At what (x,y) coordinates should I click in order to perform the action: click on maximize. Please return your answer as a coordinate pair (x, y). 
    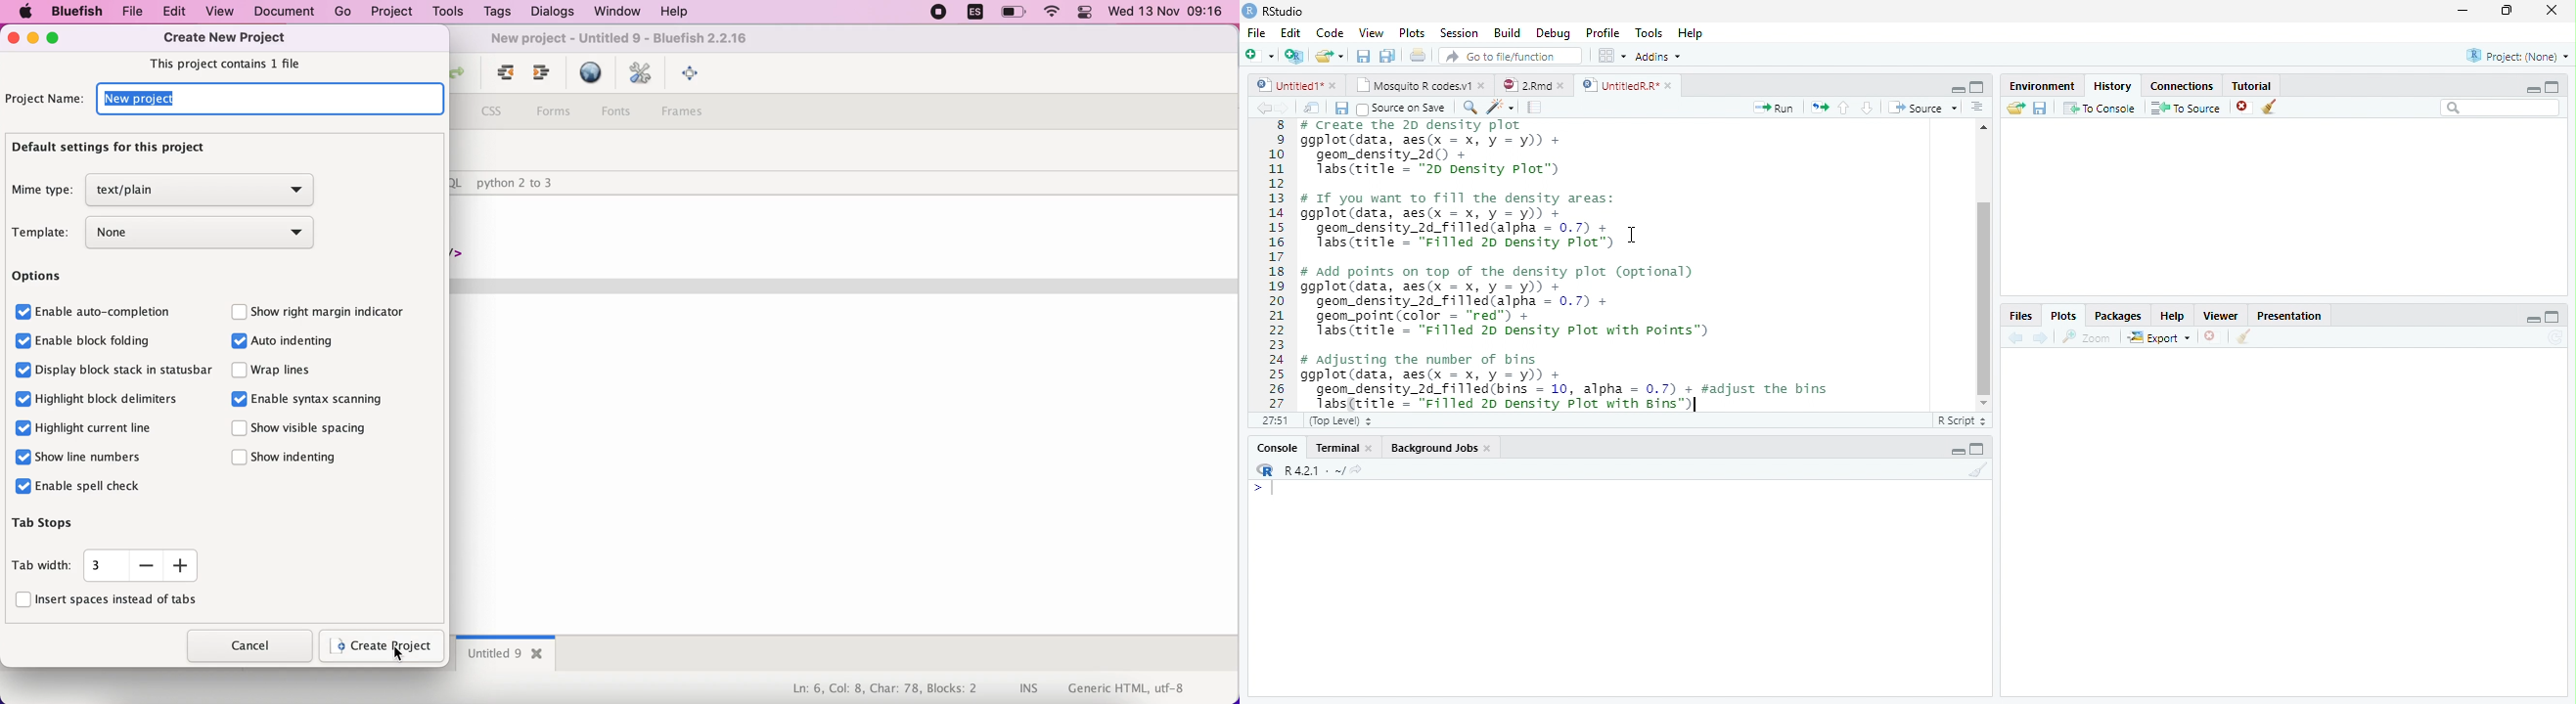
    Looking at the image, I should click on (2554, 316).